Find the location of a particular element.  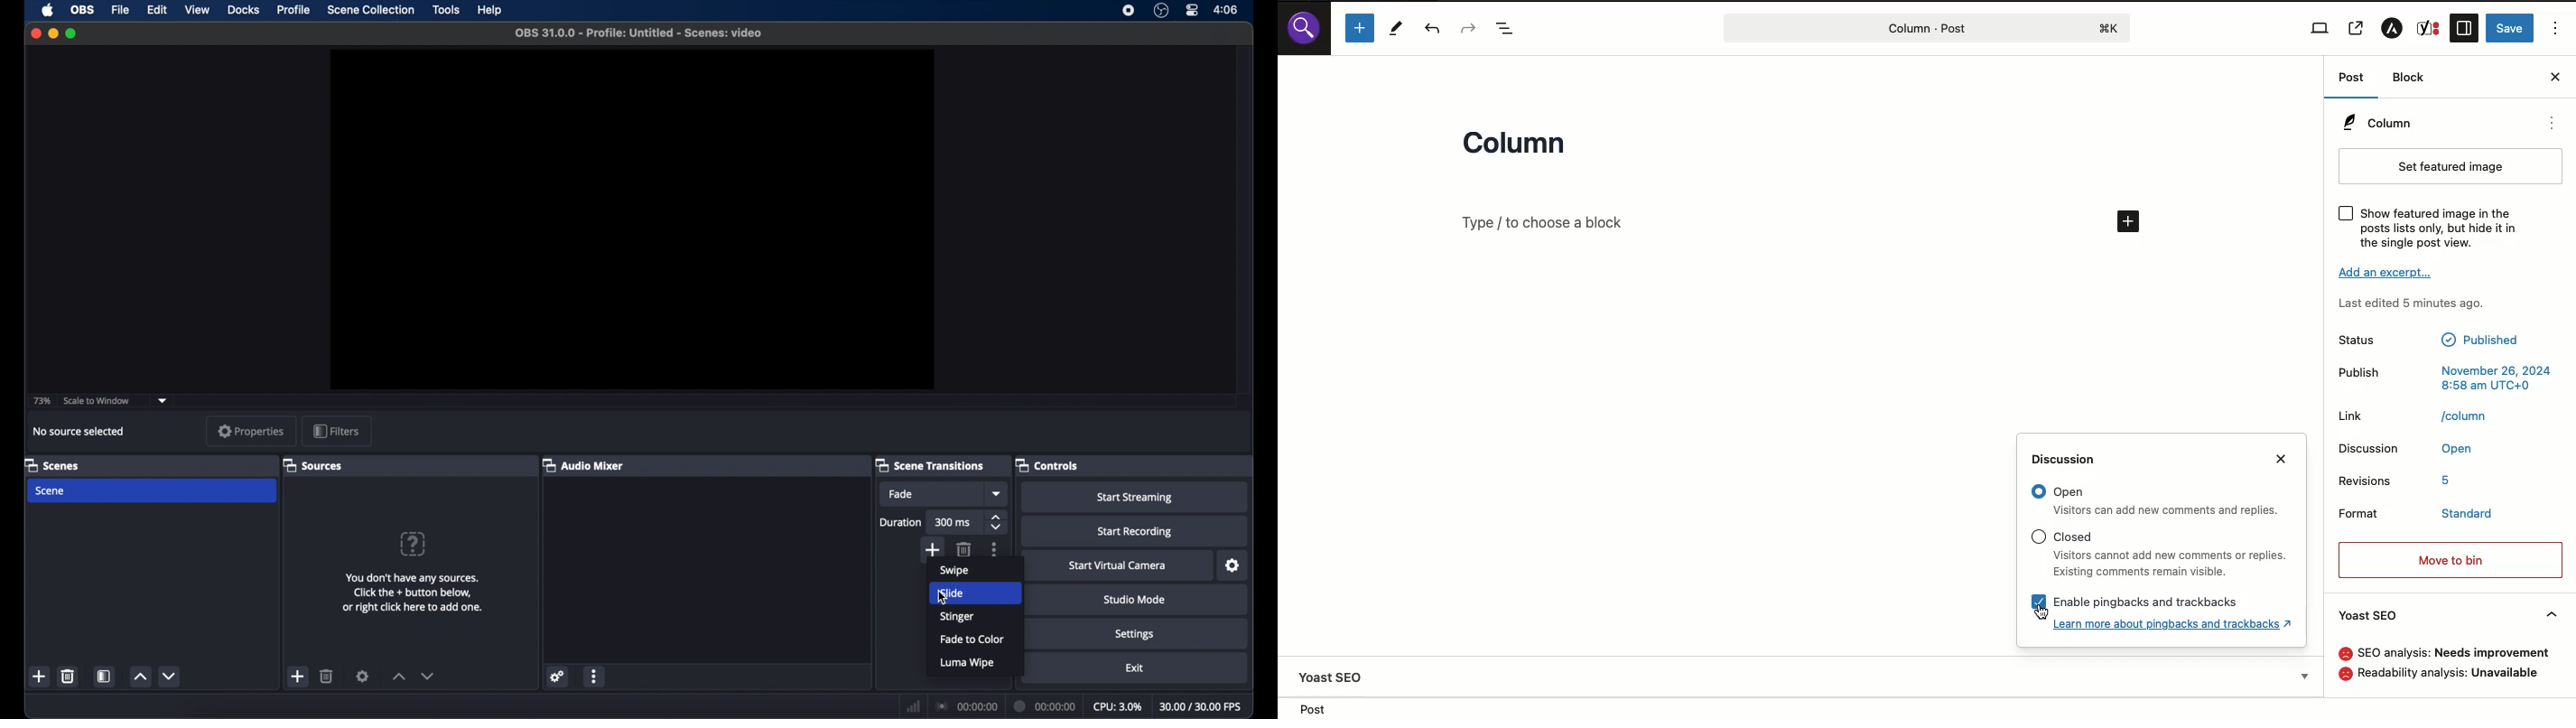

delete is located at coordinates (68, 676).